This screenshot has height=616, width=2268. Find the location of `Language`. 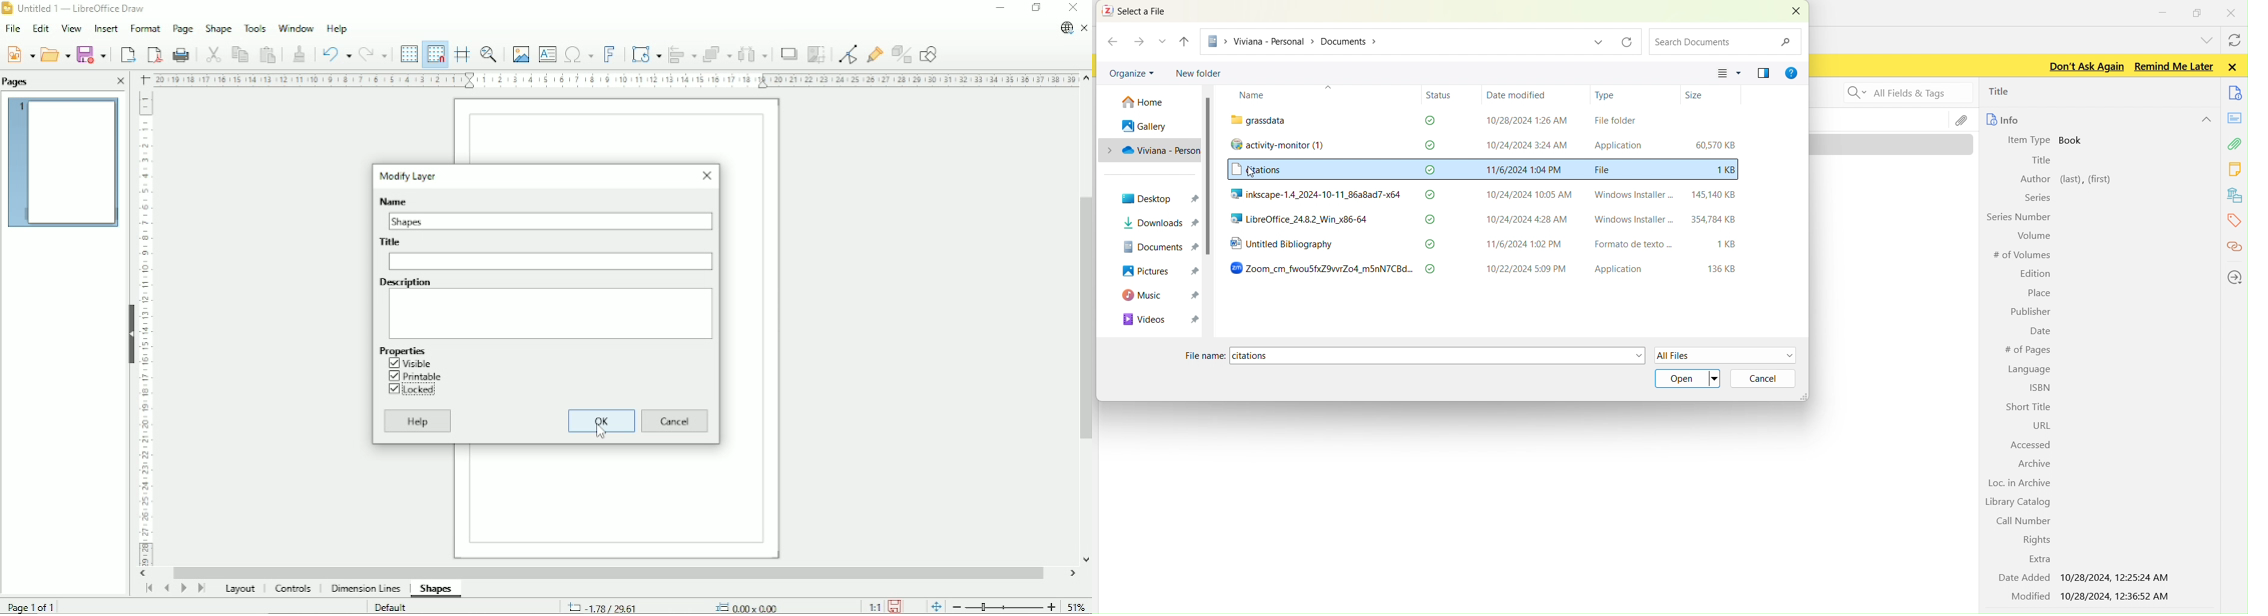

Language is located at coordinates (2030, 369).